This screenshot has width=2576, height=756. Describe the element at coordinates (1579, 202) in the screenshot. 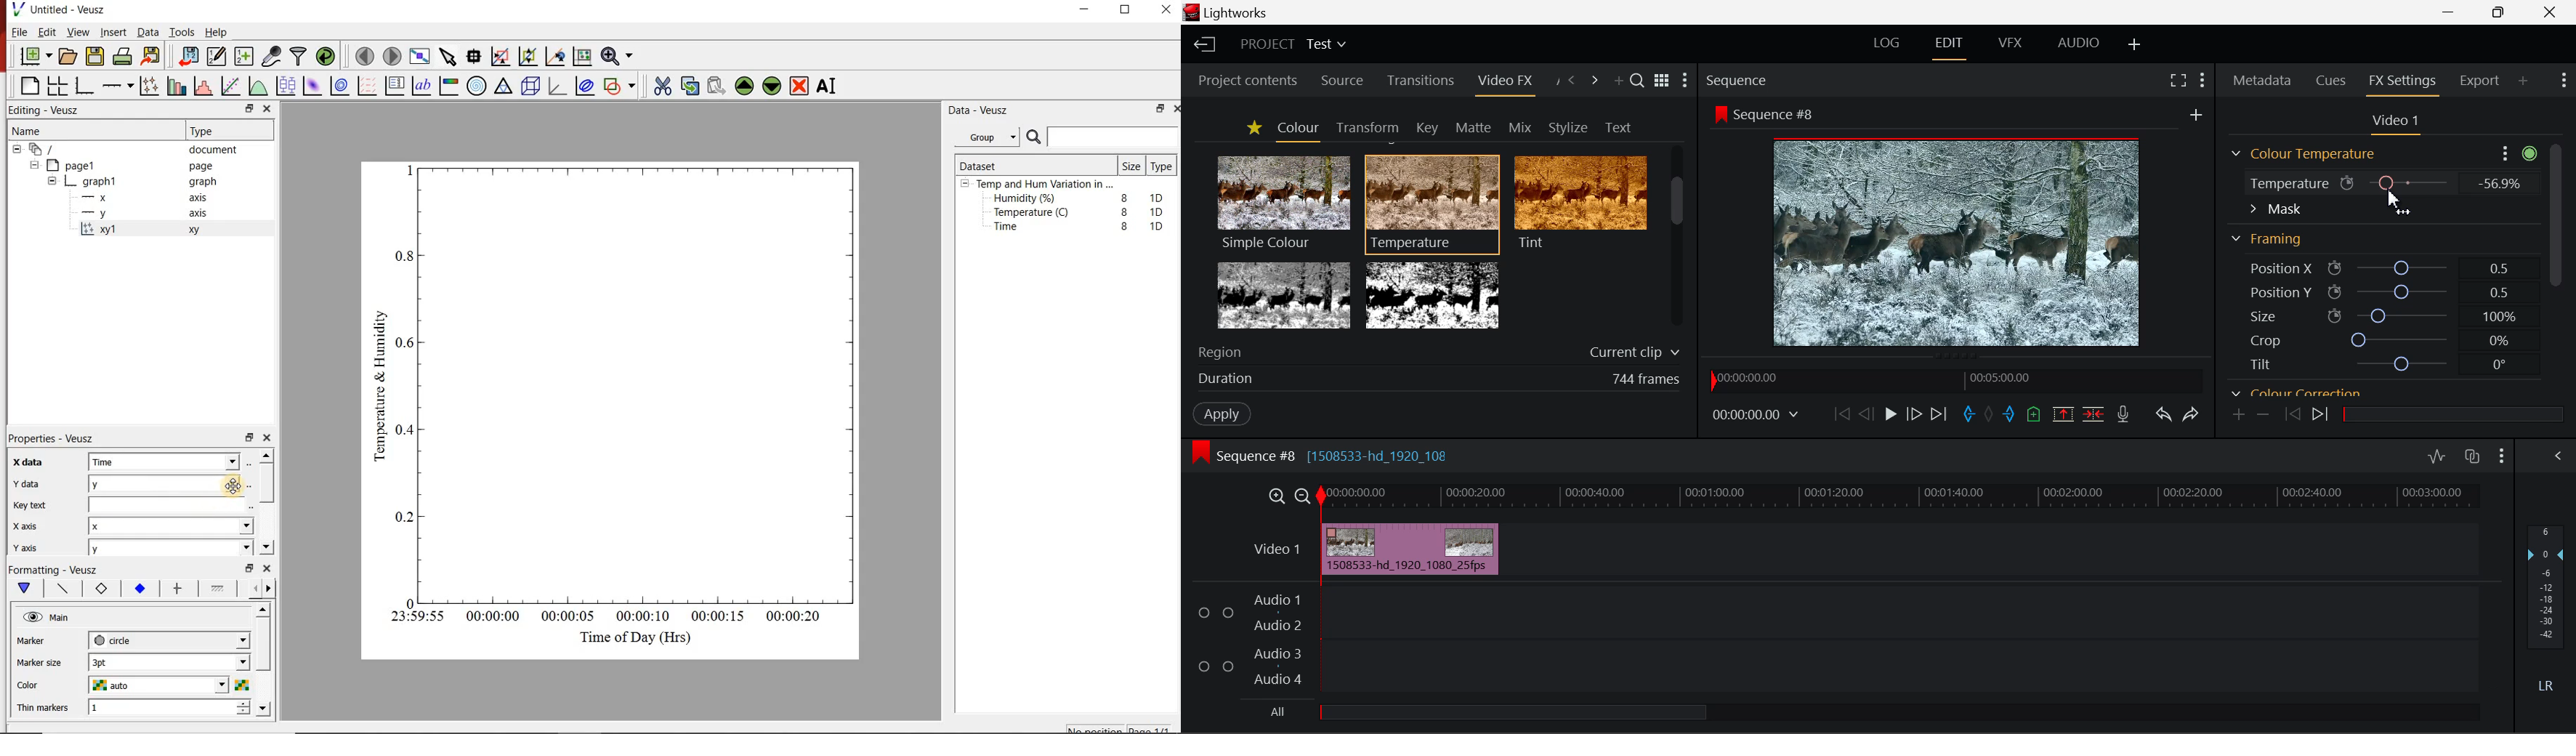

I see `Tint` at that location.